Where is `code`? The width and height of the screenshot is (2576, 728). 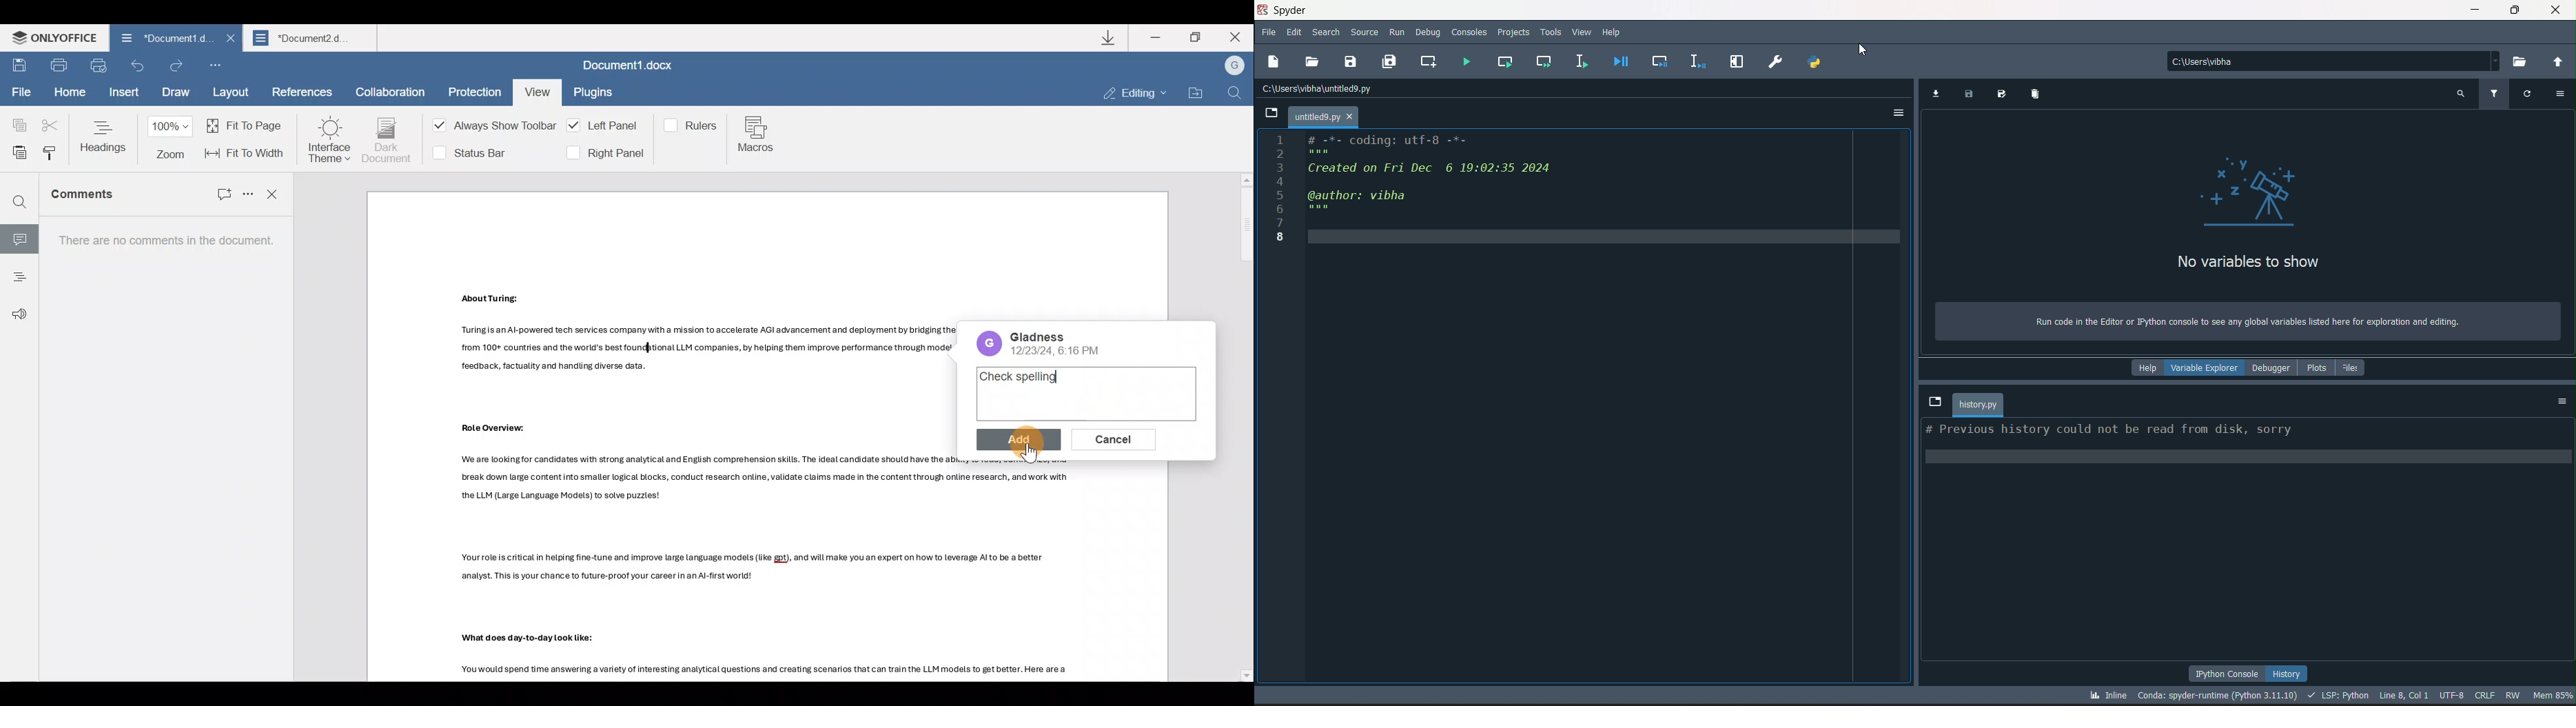
code is located at coordinates (1431, 173).